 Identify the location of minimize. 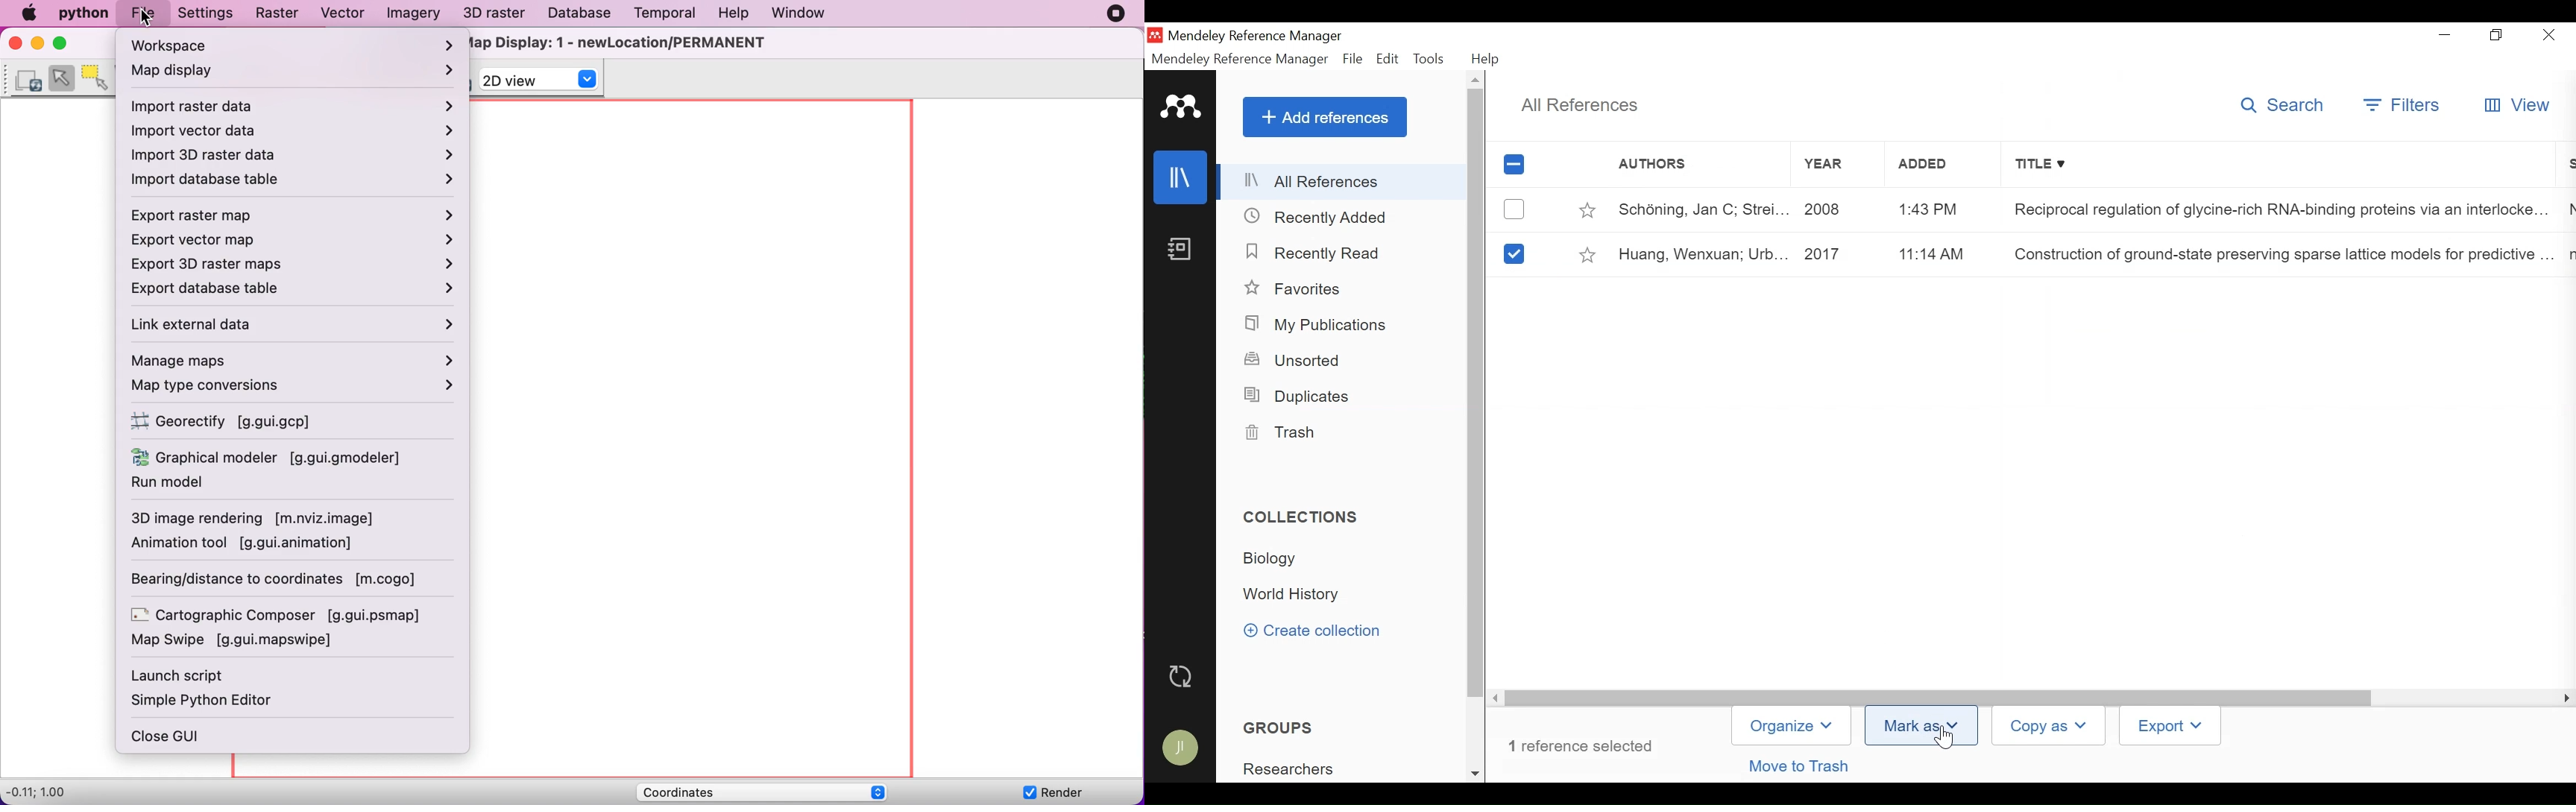
(2445, 35).